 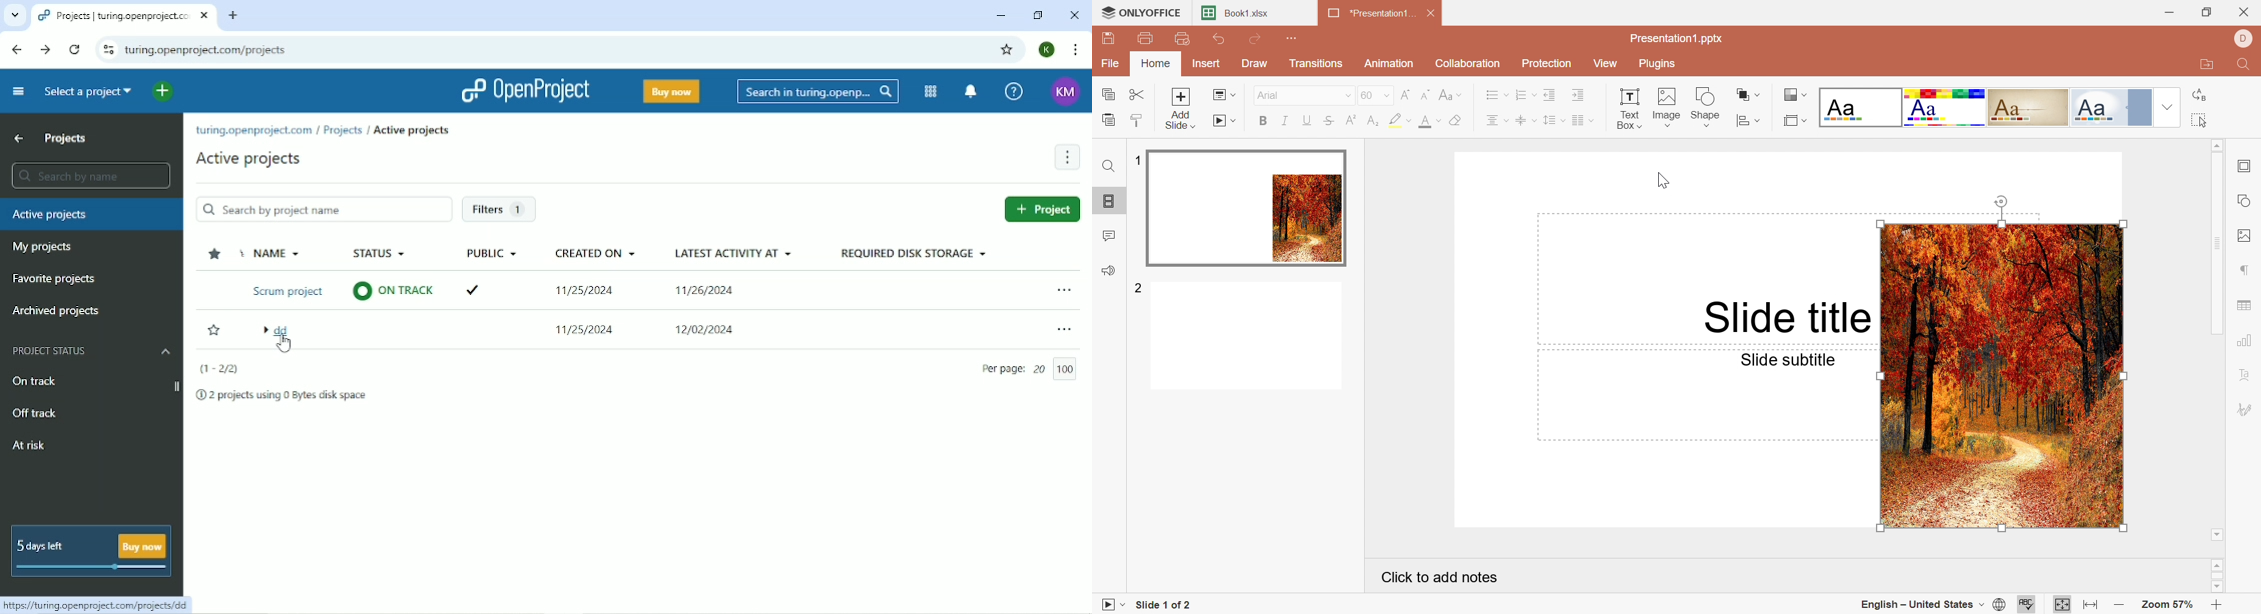 What do you see at coordinates (1049, 49) in the screenshot?
I see `Account` at bounding box center [1049, 49].